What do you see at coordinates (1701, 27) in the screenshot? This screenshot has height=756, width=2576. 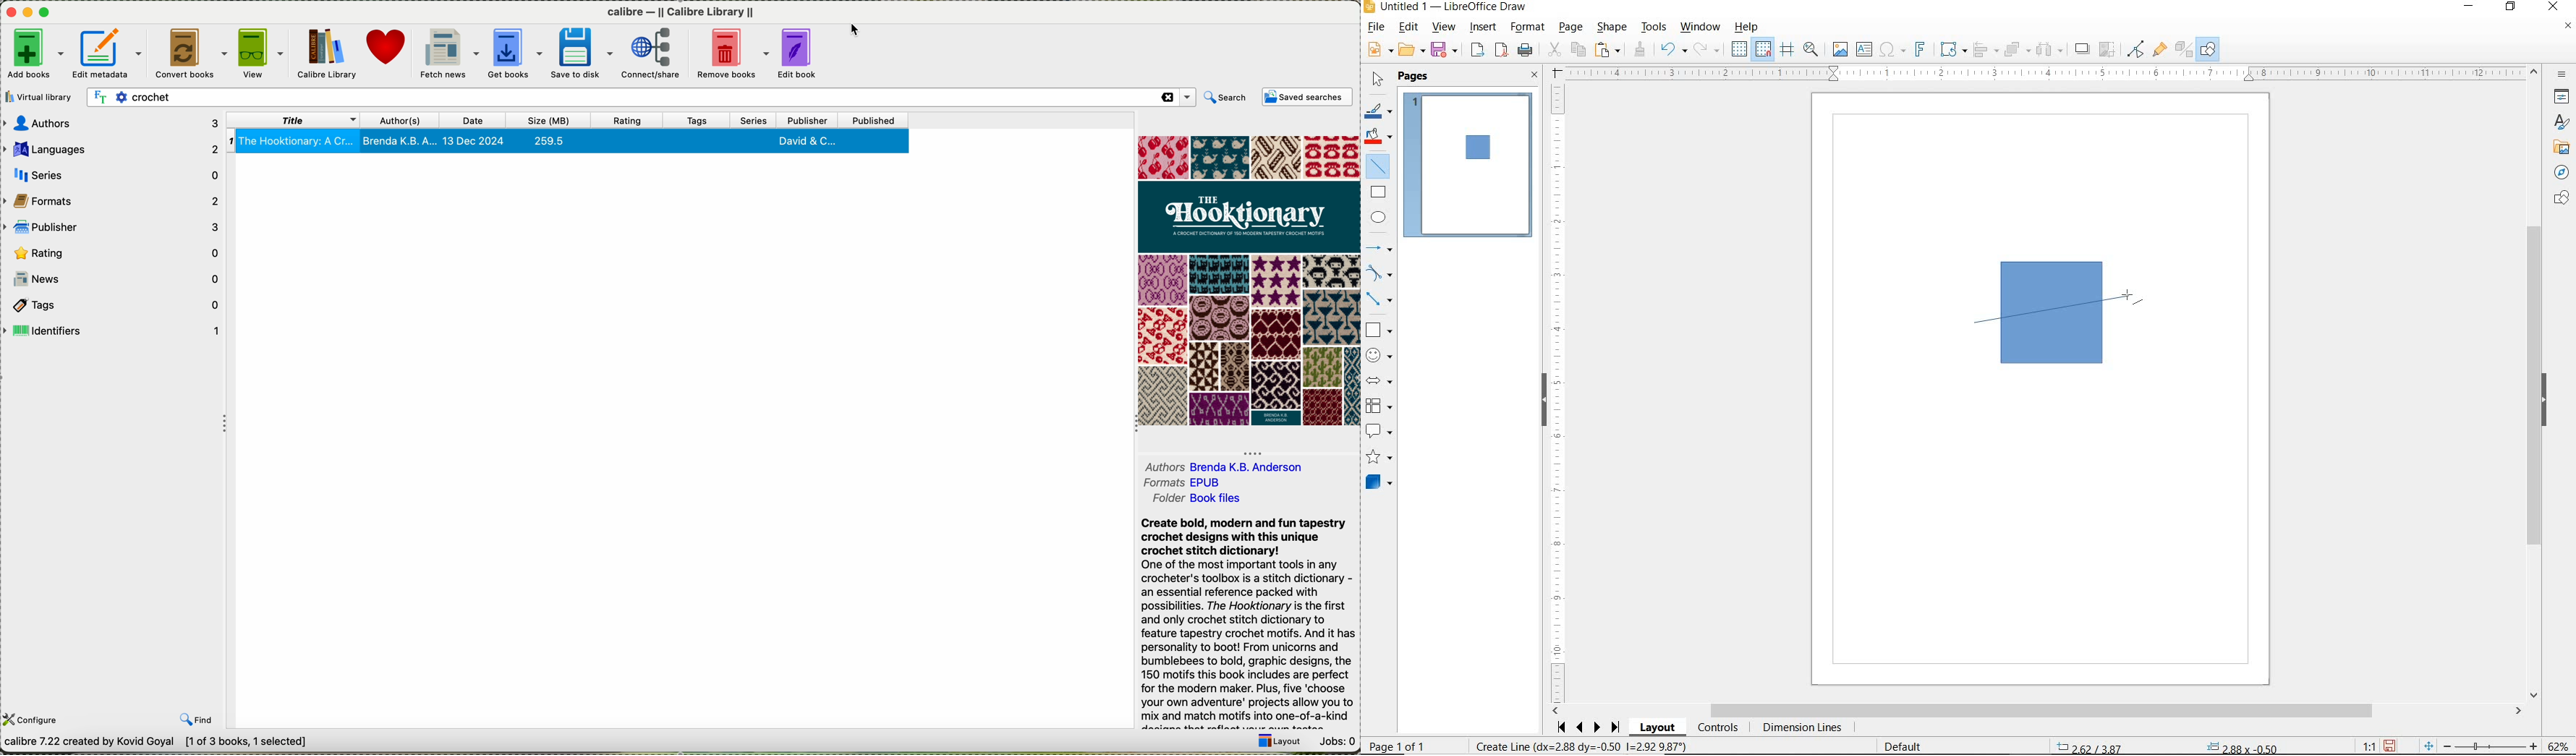 I see `WINDOW` at bounding box center [1701, 27].